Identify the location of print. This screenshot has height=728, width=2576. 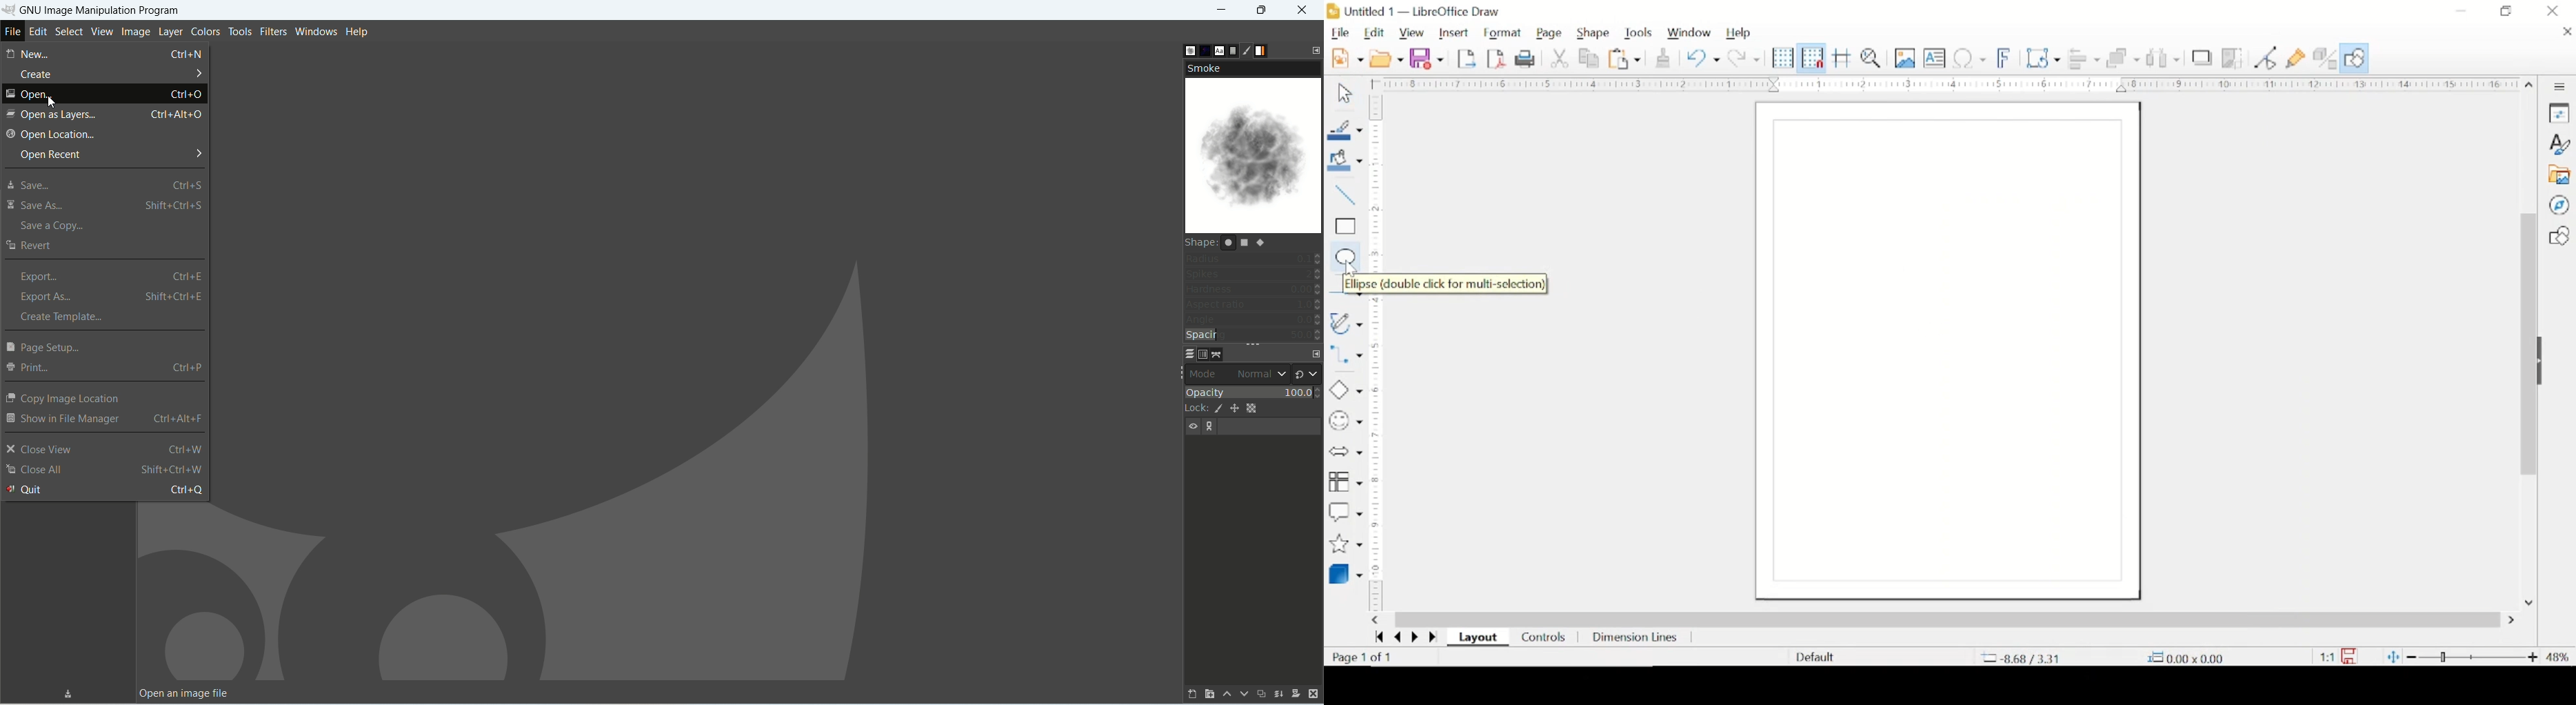
(103, 368).